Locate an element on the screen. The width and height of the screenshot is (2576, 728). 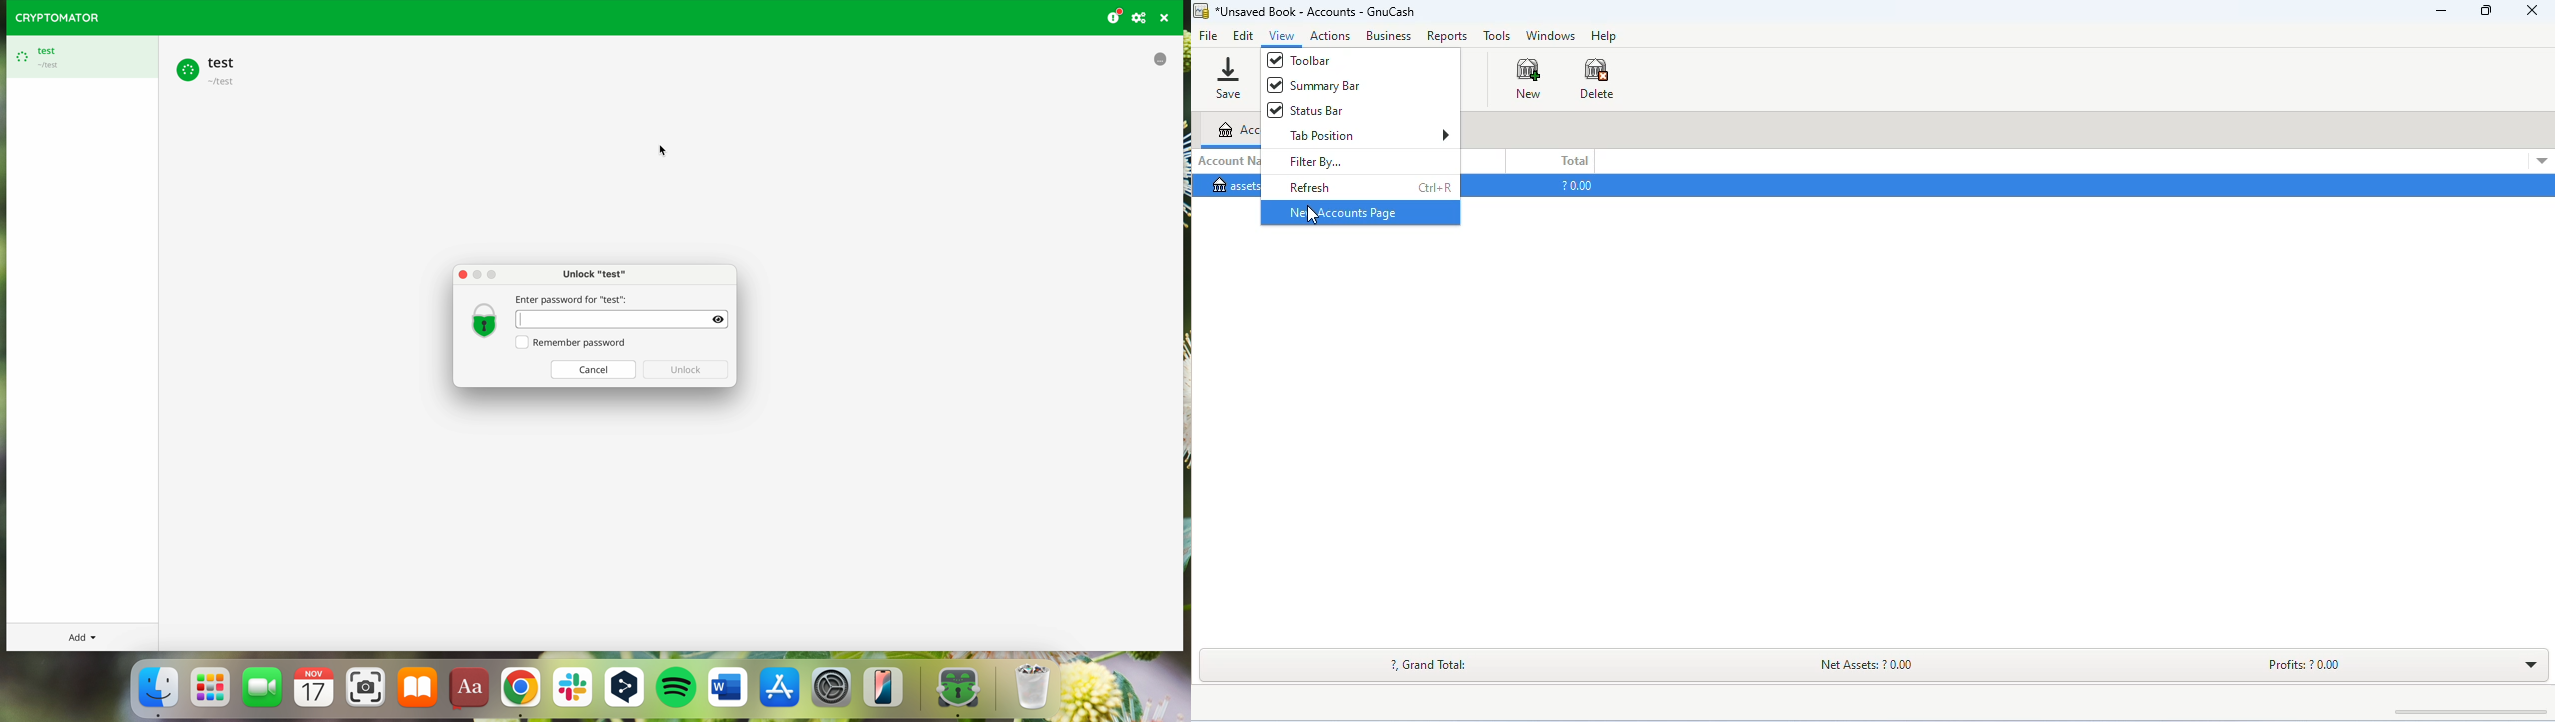
reports is located at coordinates (1448, 37).